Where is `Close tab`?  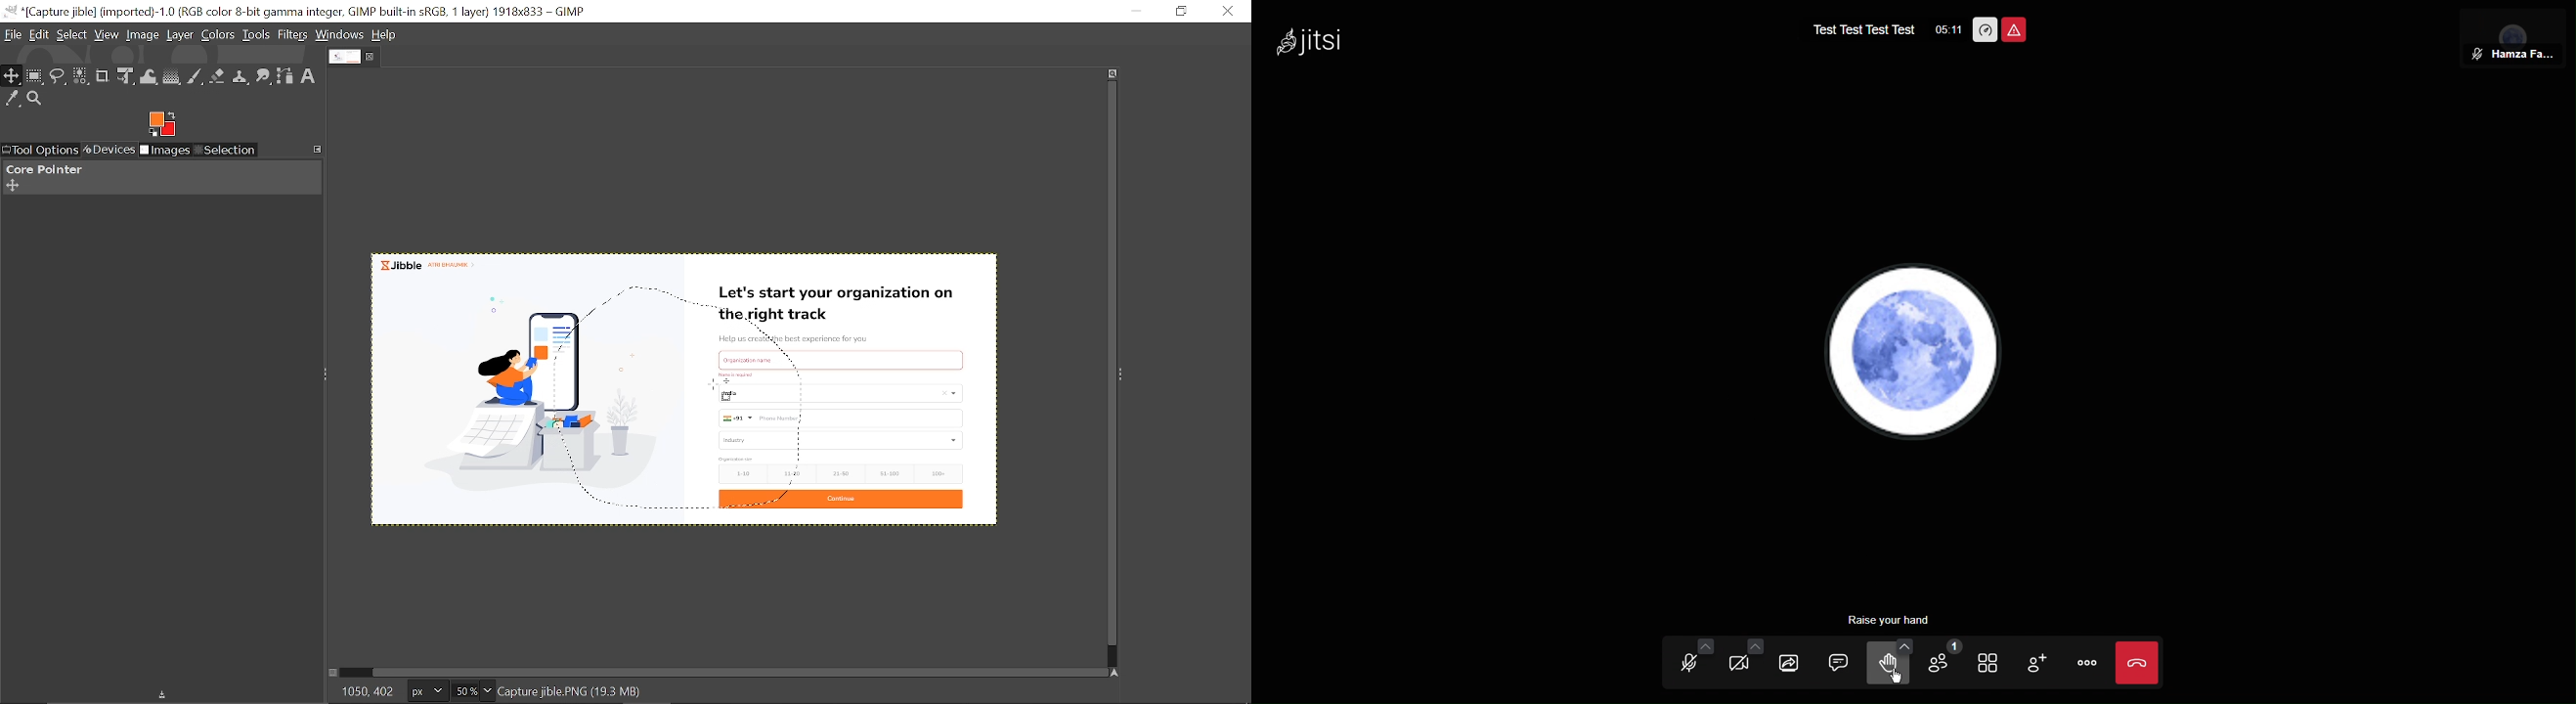 Close tab is located at coordinates (371, 57).